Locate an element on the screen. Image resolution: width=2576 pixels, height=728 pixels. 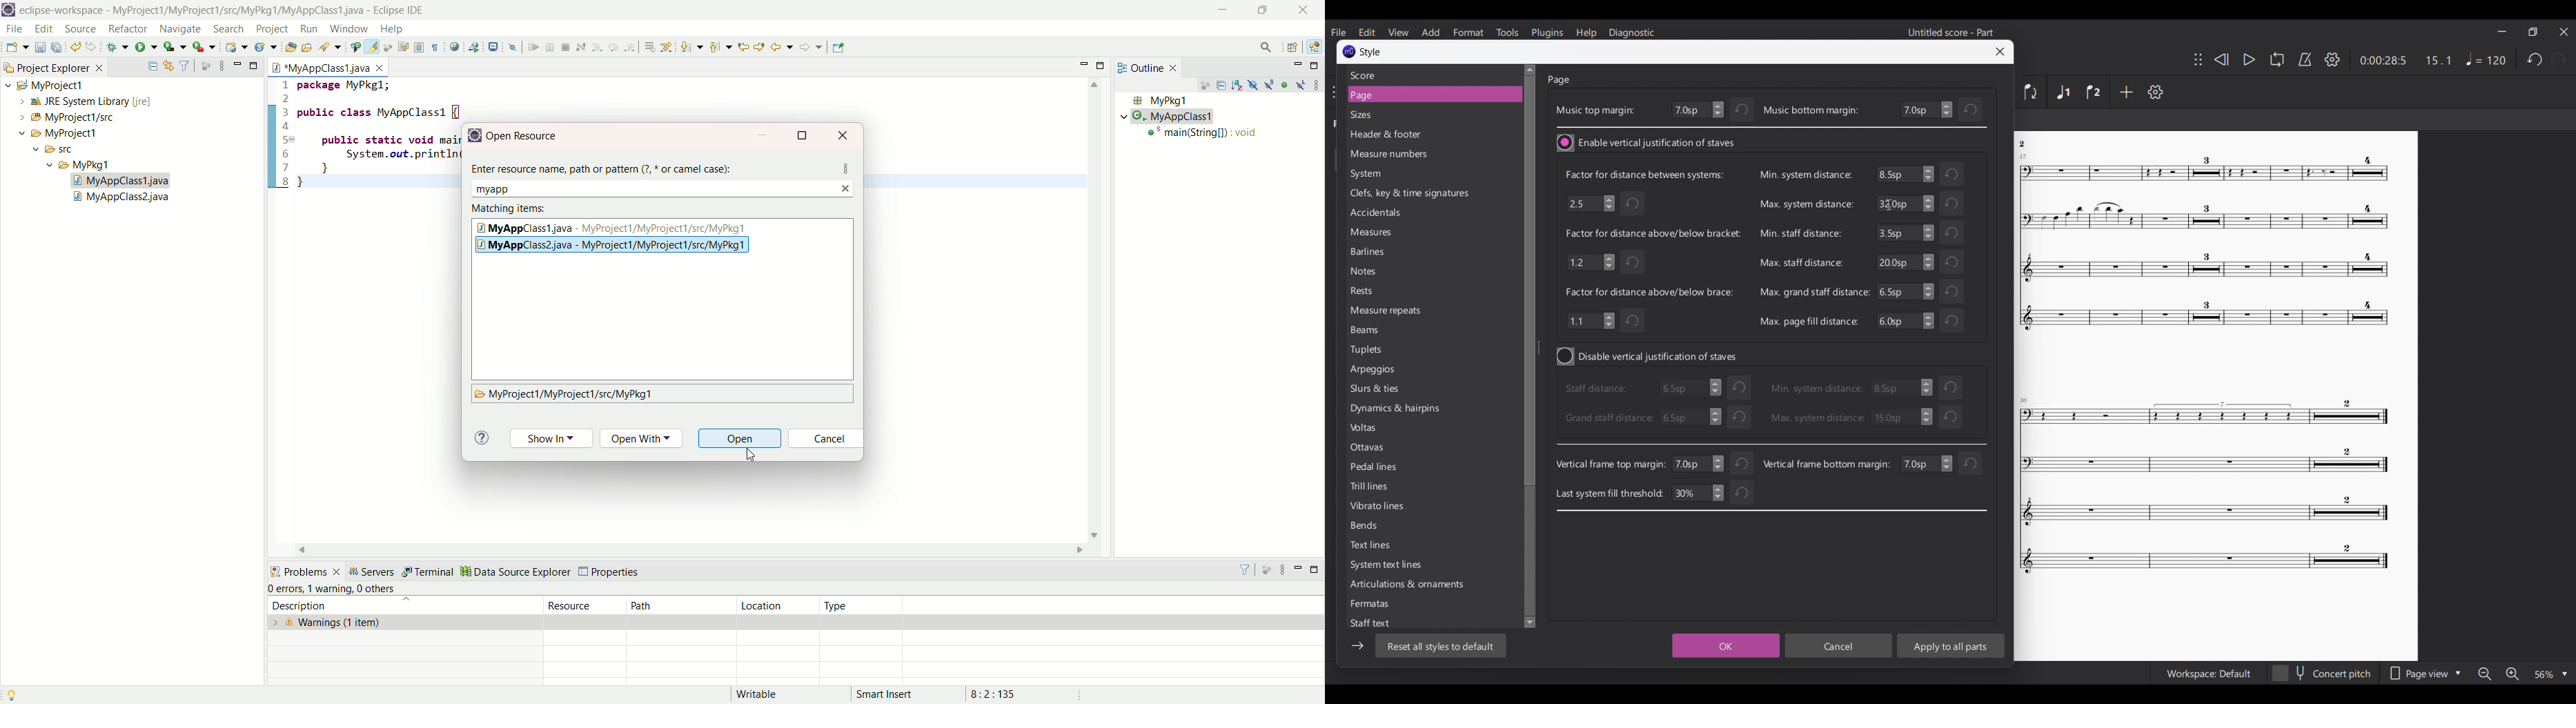
next edit location is located at coordinates (760, 46).